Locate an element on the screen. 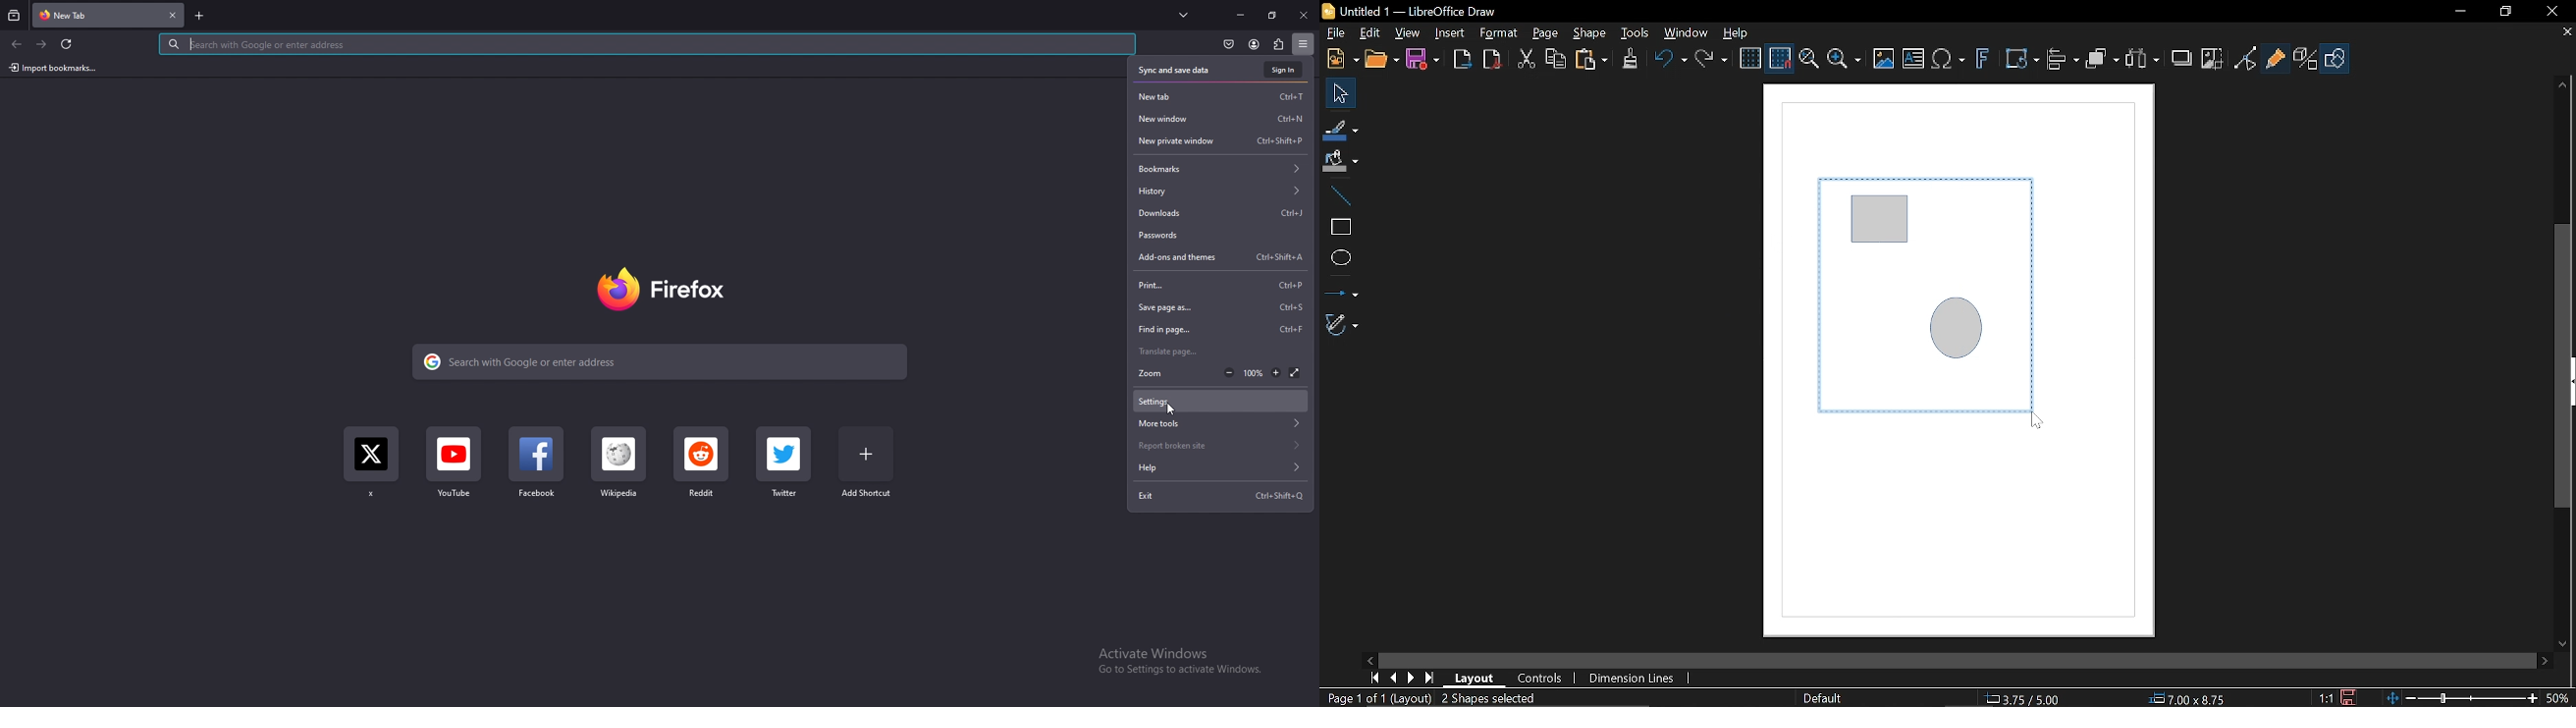 This screenshot has height=728, width=2576. Moveup is located at coordinates (2562, 84).